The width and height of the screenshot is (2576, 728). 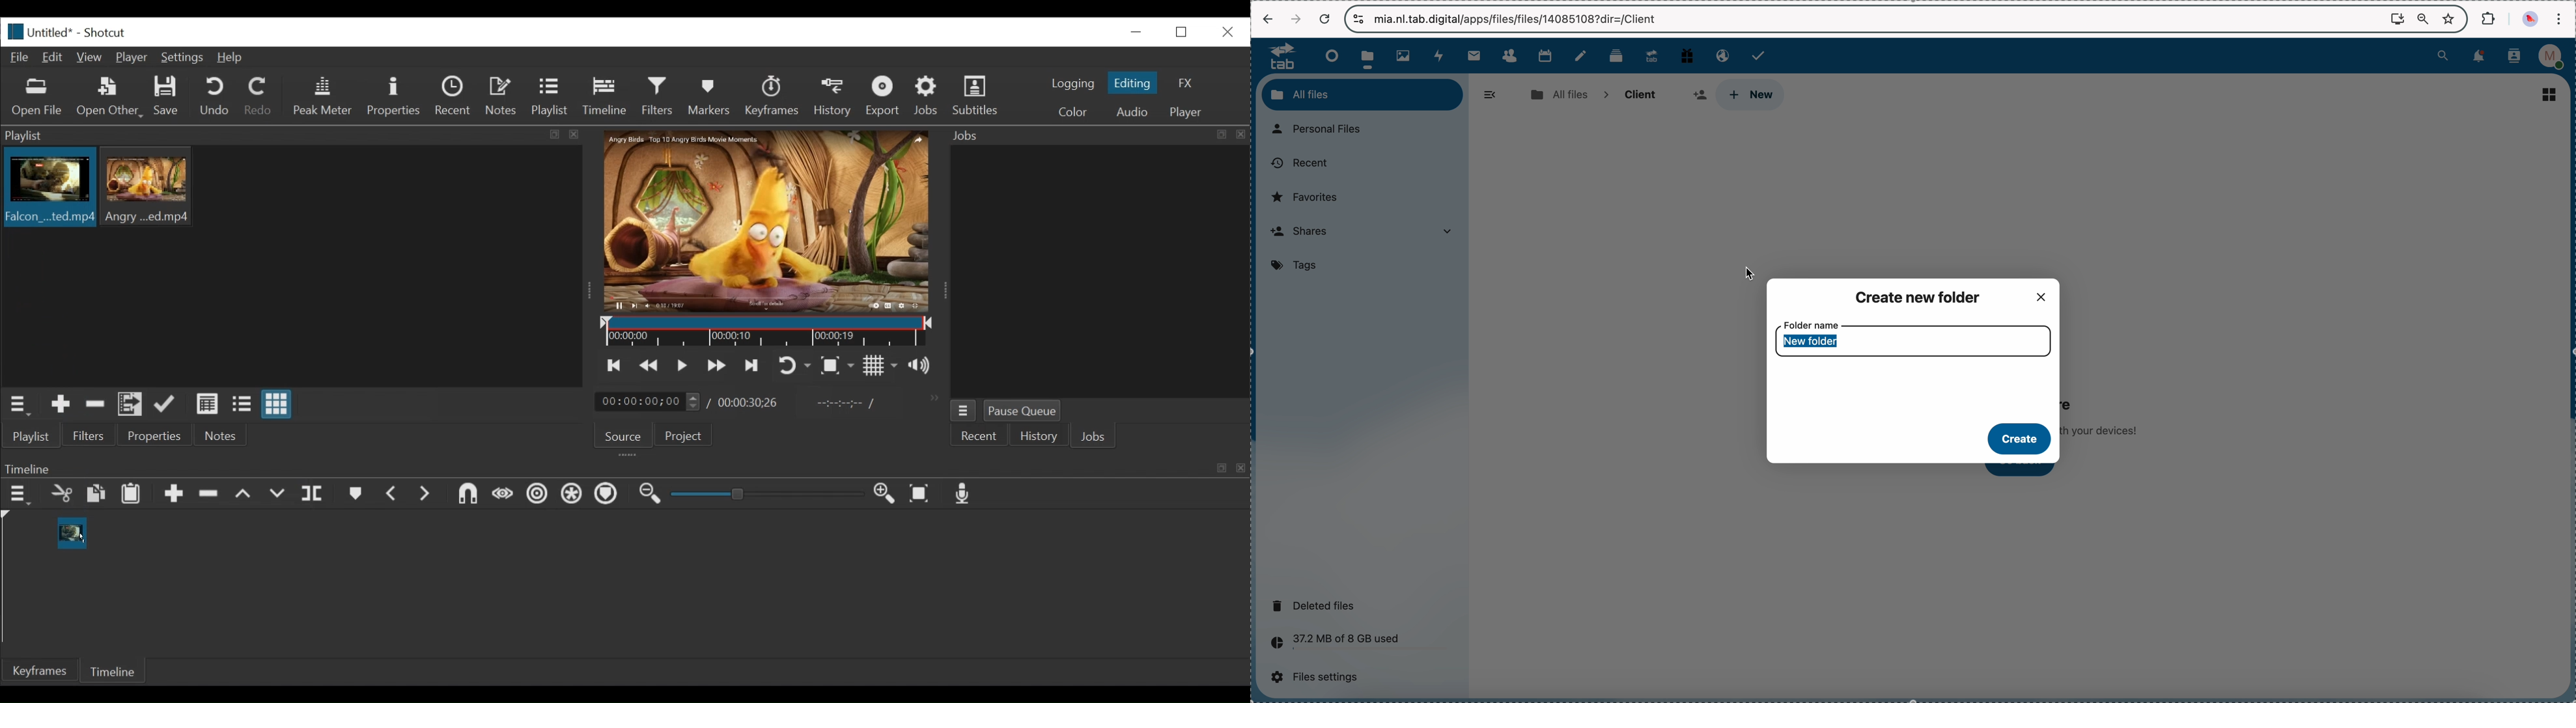 I want to click on Record audio, so click(x=964, y=497).